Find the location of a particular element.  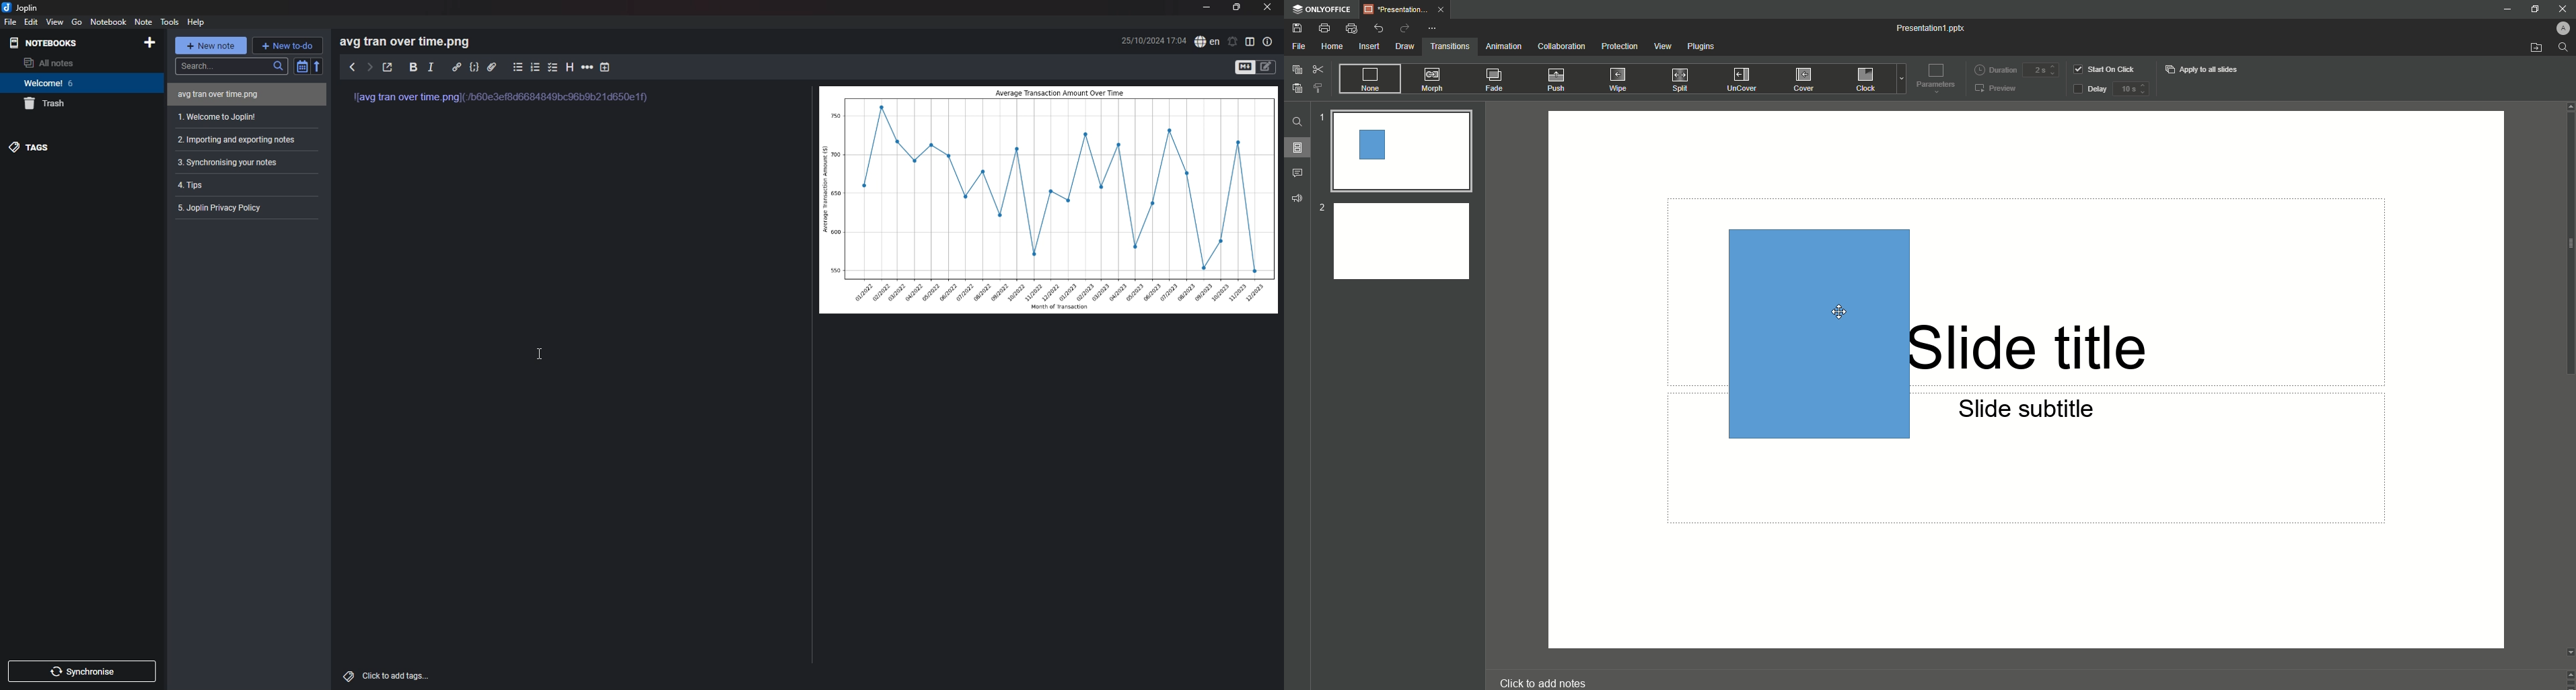

None is located at coordinates (1371, 79).